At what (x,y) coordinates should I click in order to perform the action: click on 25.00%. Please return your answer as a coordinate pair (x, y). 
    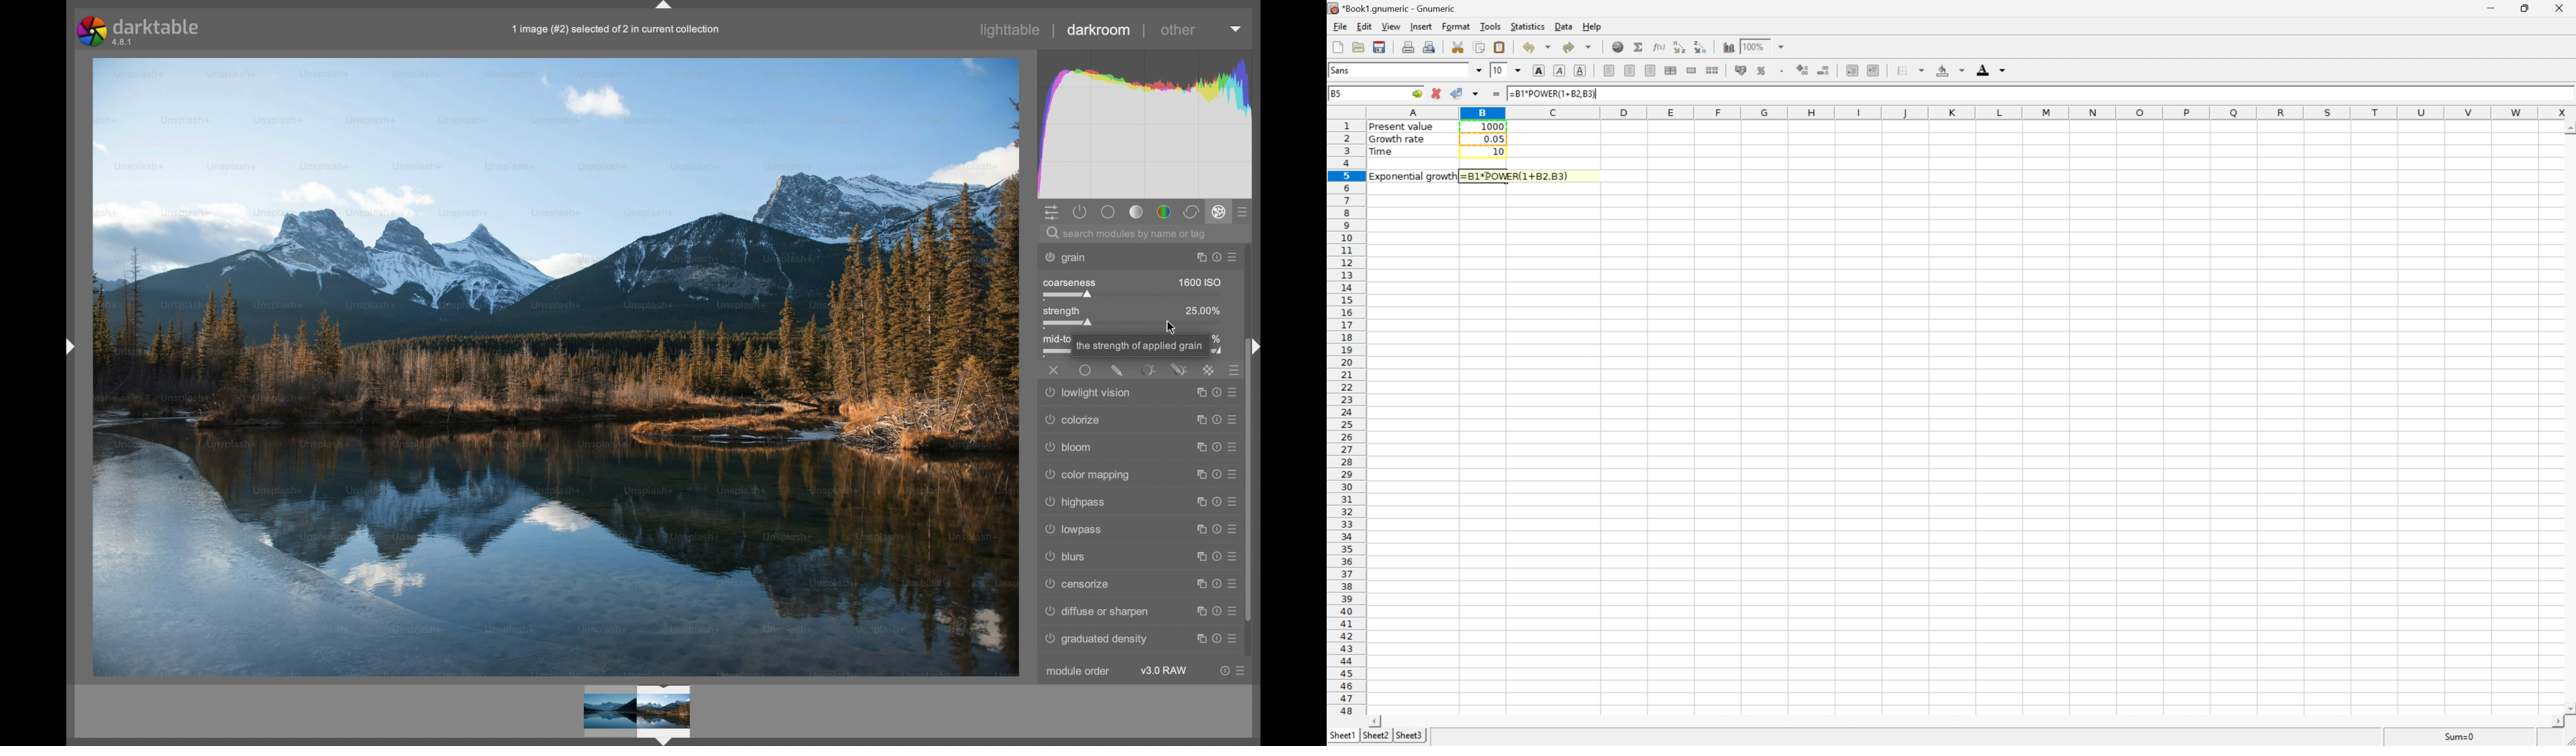
    Looking at the image, I should click on (1204, 309).